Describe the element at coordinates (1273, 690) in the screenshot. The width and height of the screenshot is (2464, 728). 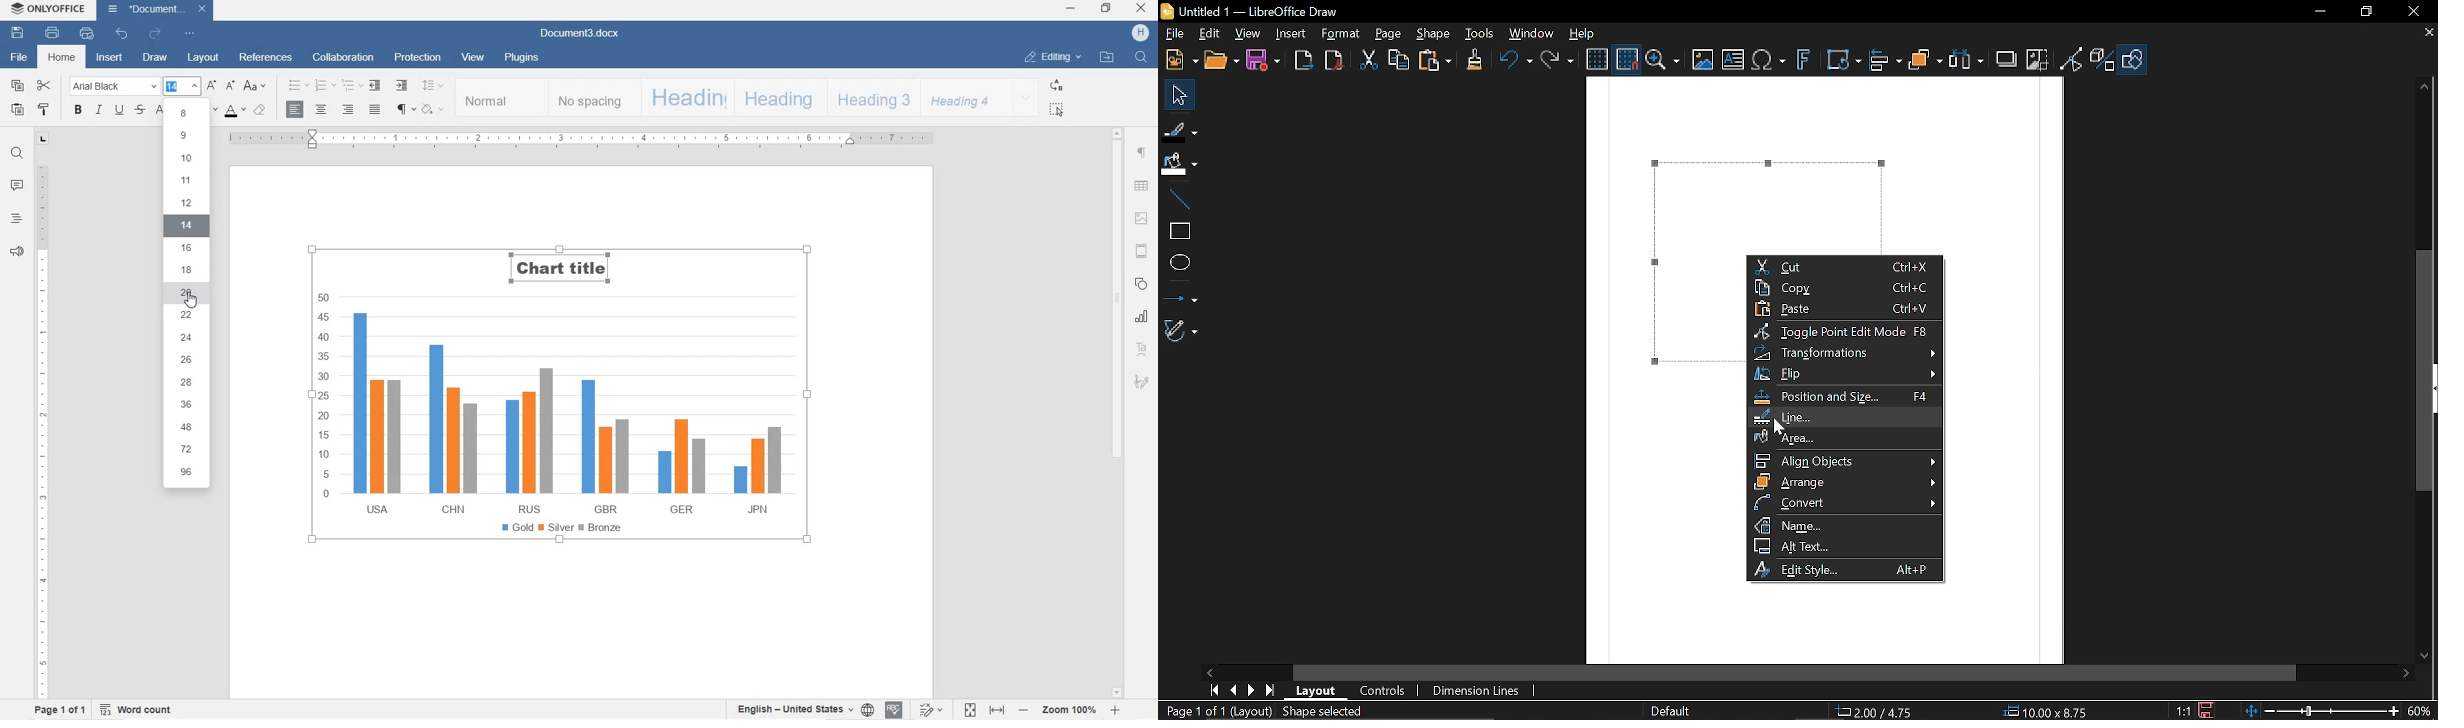
I see `Last page` at that location.